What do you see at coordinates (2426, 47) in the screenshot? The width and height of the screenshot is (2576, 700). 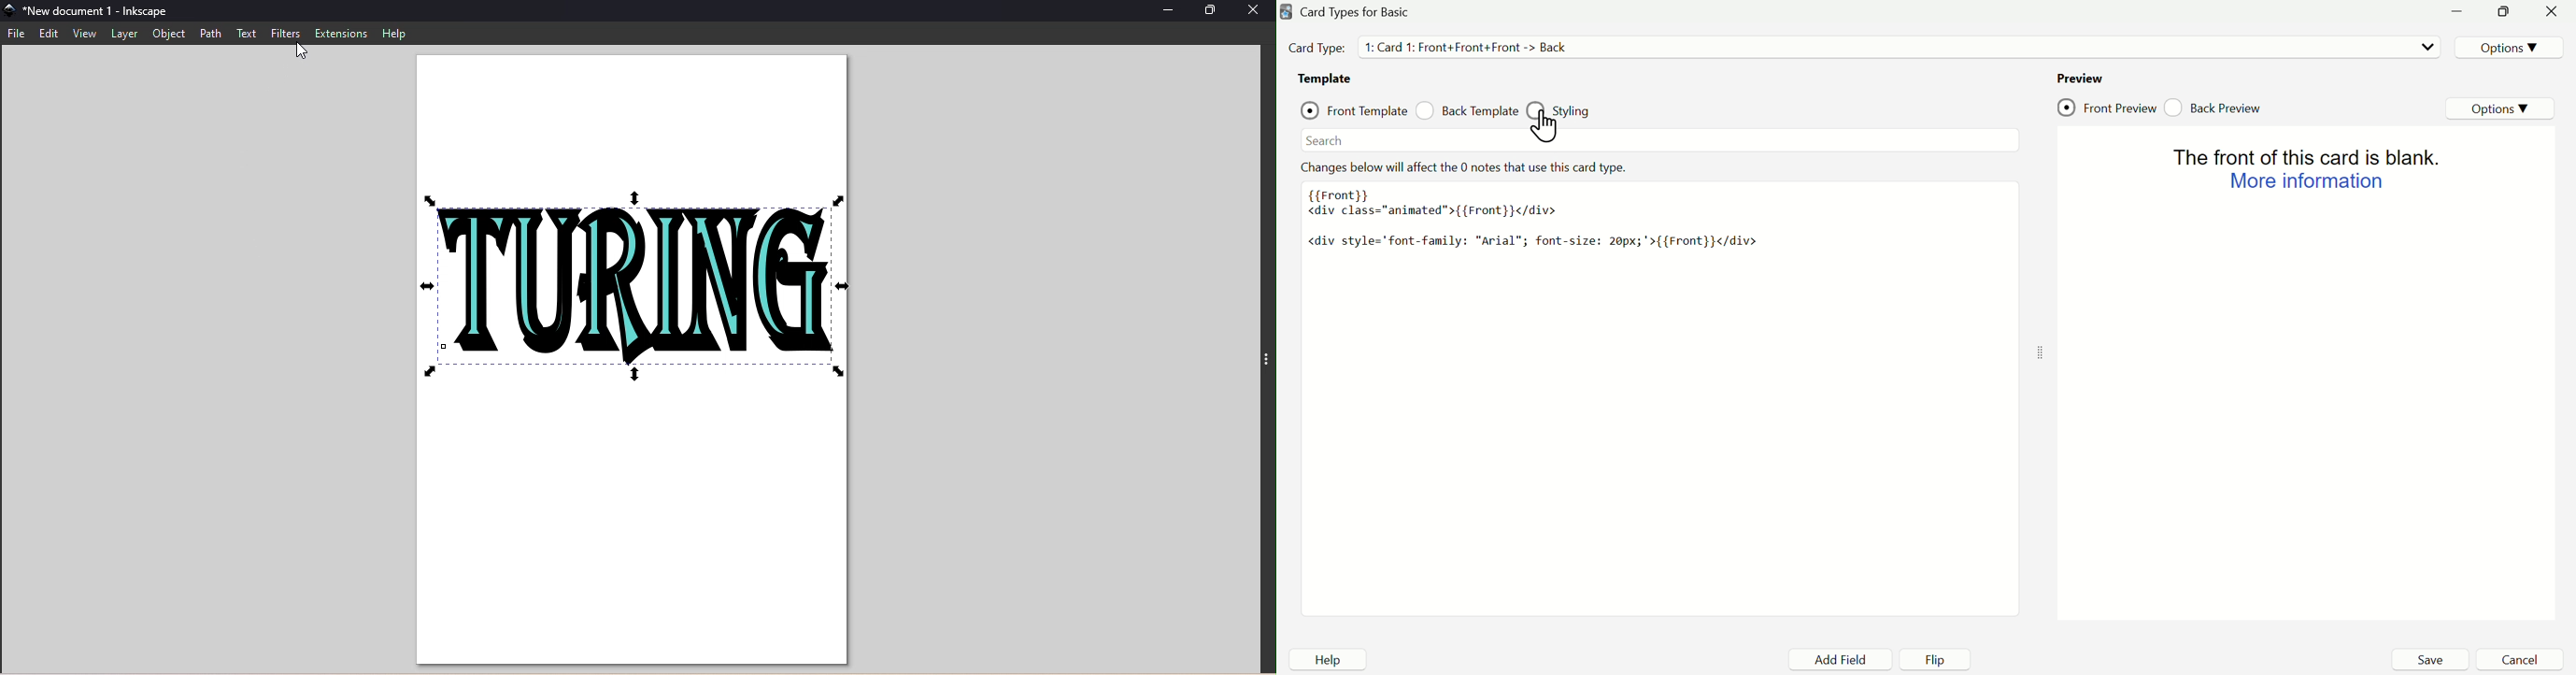 I see `Dropdown` at bounding box center [2426, 47].